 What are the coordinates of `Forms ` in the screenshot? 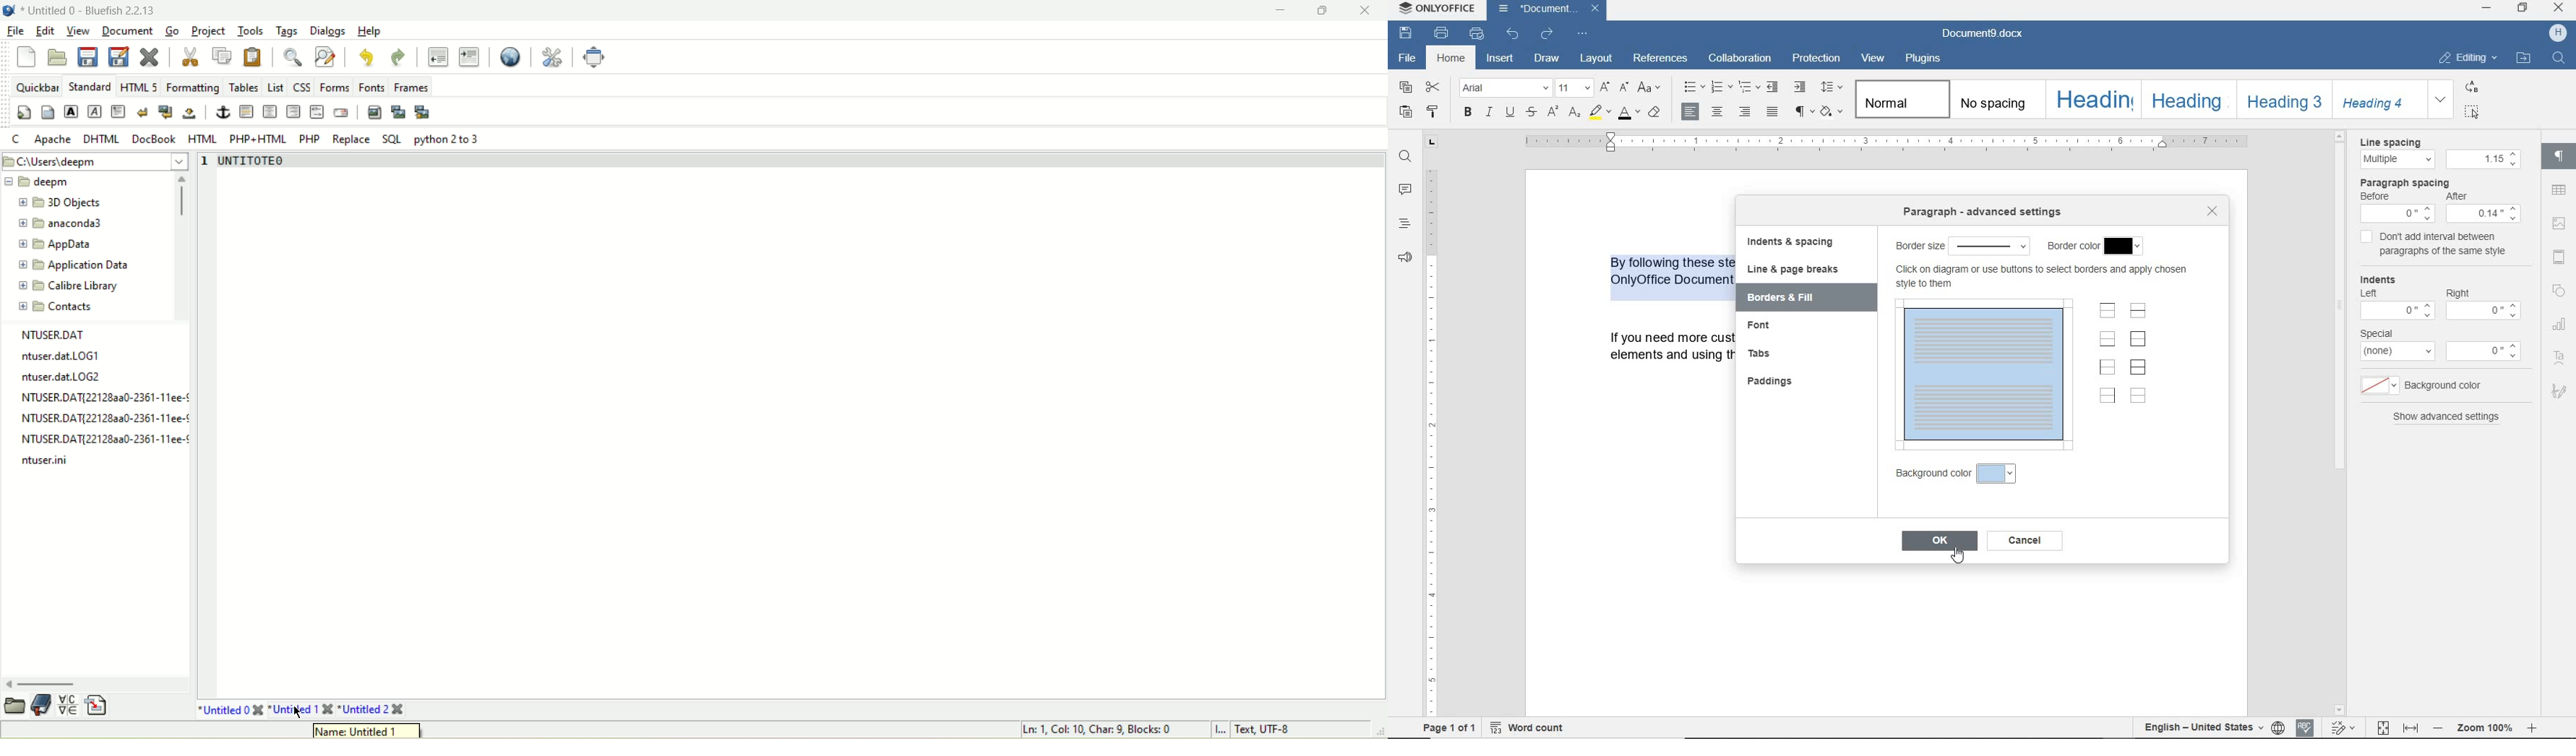 It's located at (337, 85).